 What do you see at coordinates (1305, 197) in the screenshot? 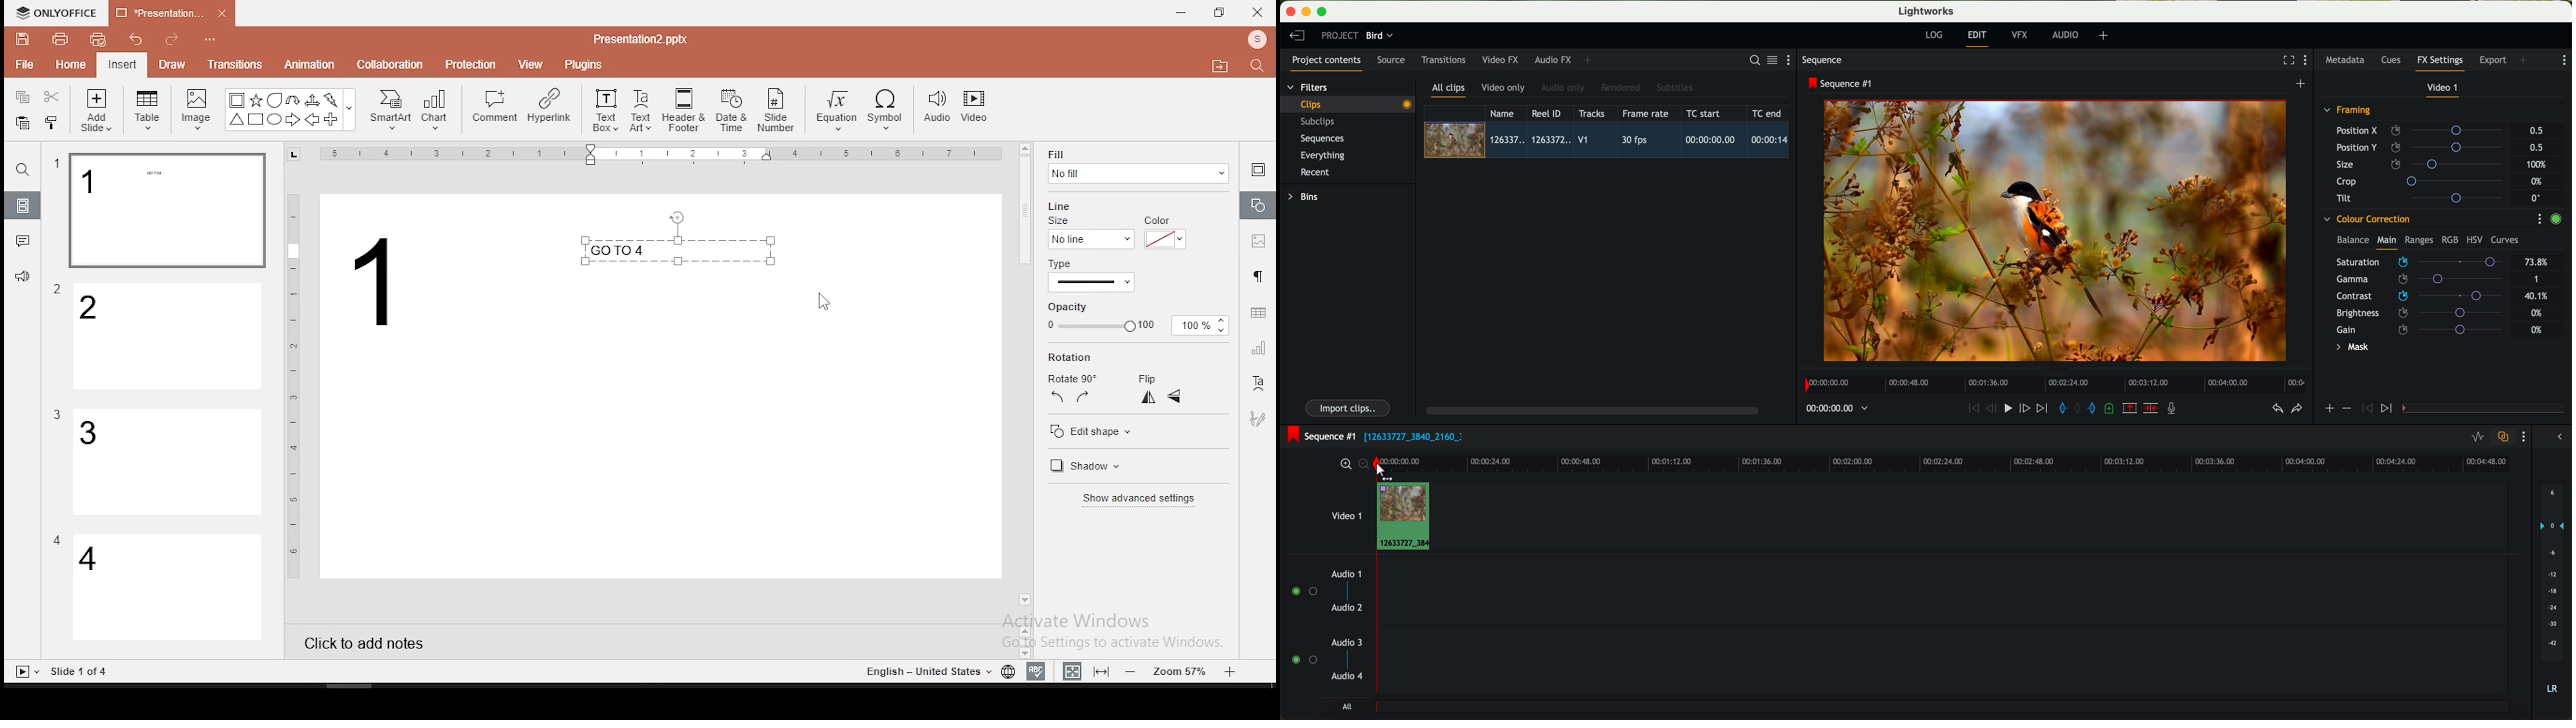
I see `bins` at bounding box center [1305, 197].